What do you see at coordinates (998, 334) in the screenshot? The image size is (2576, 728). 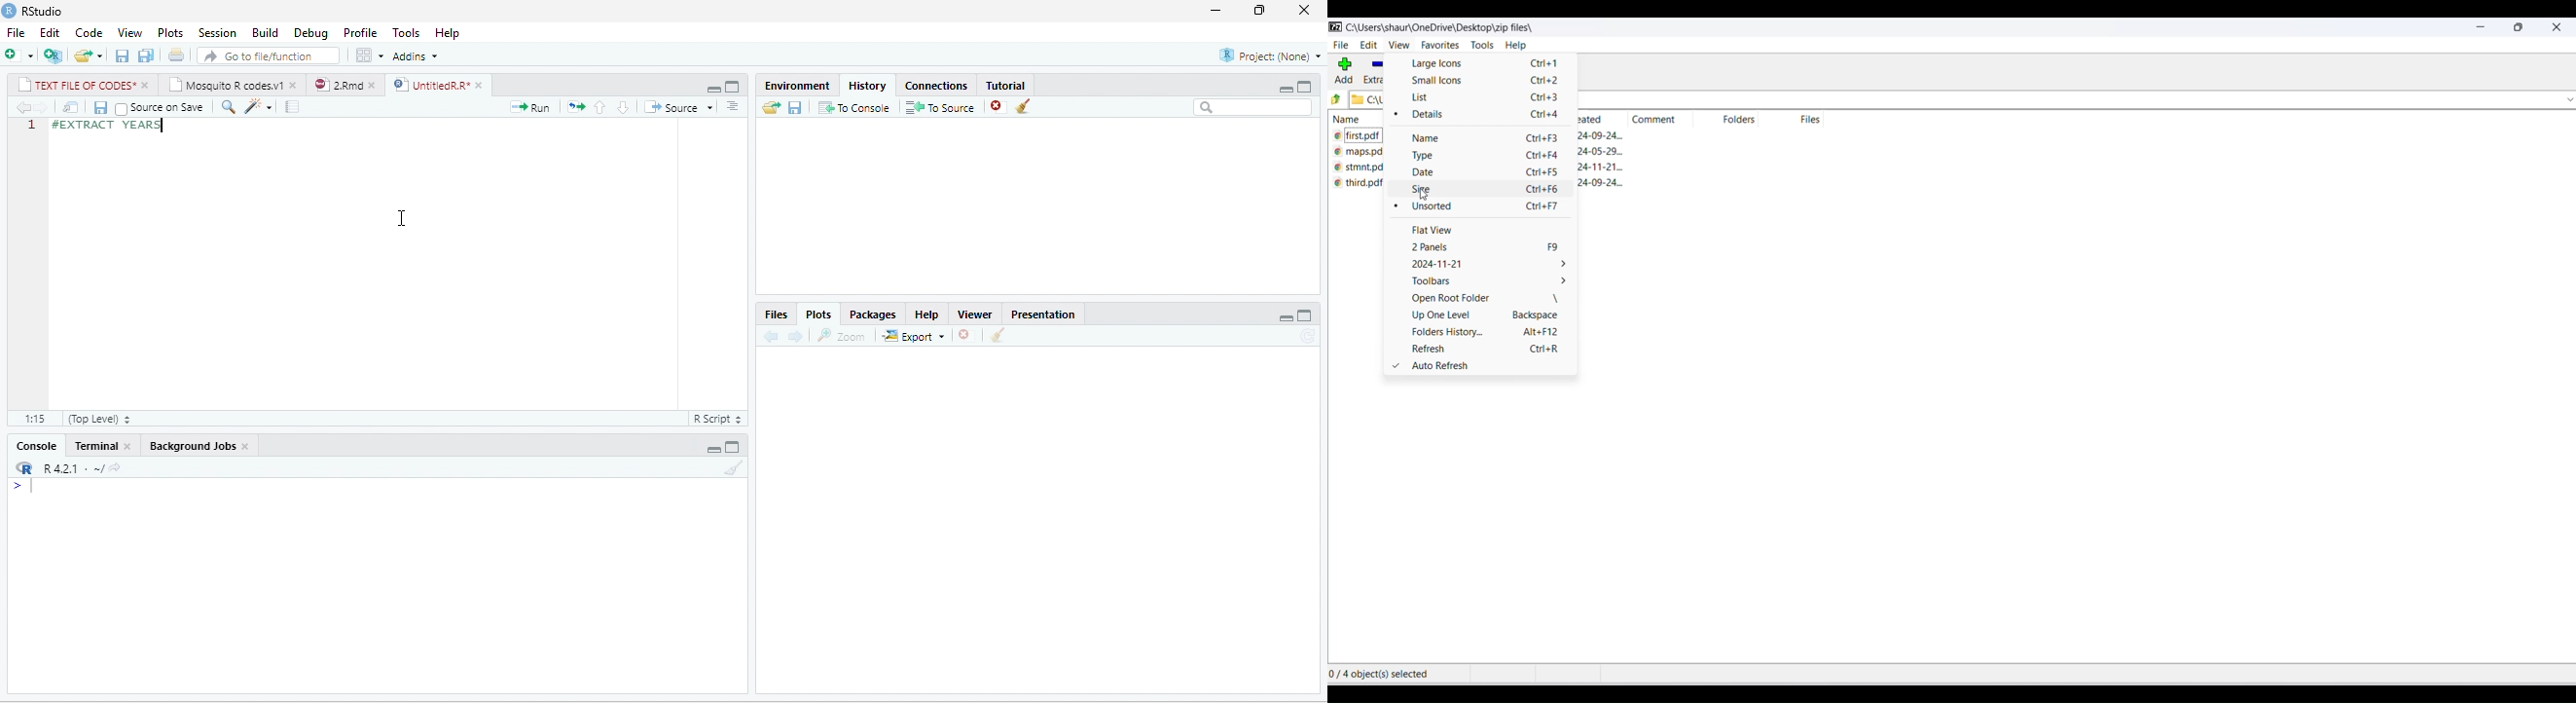 I see `clear` at bounding box center [998, 334].